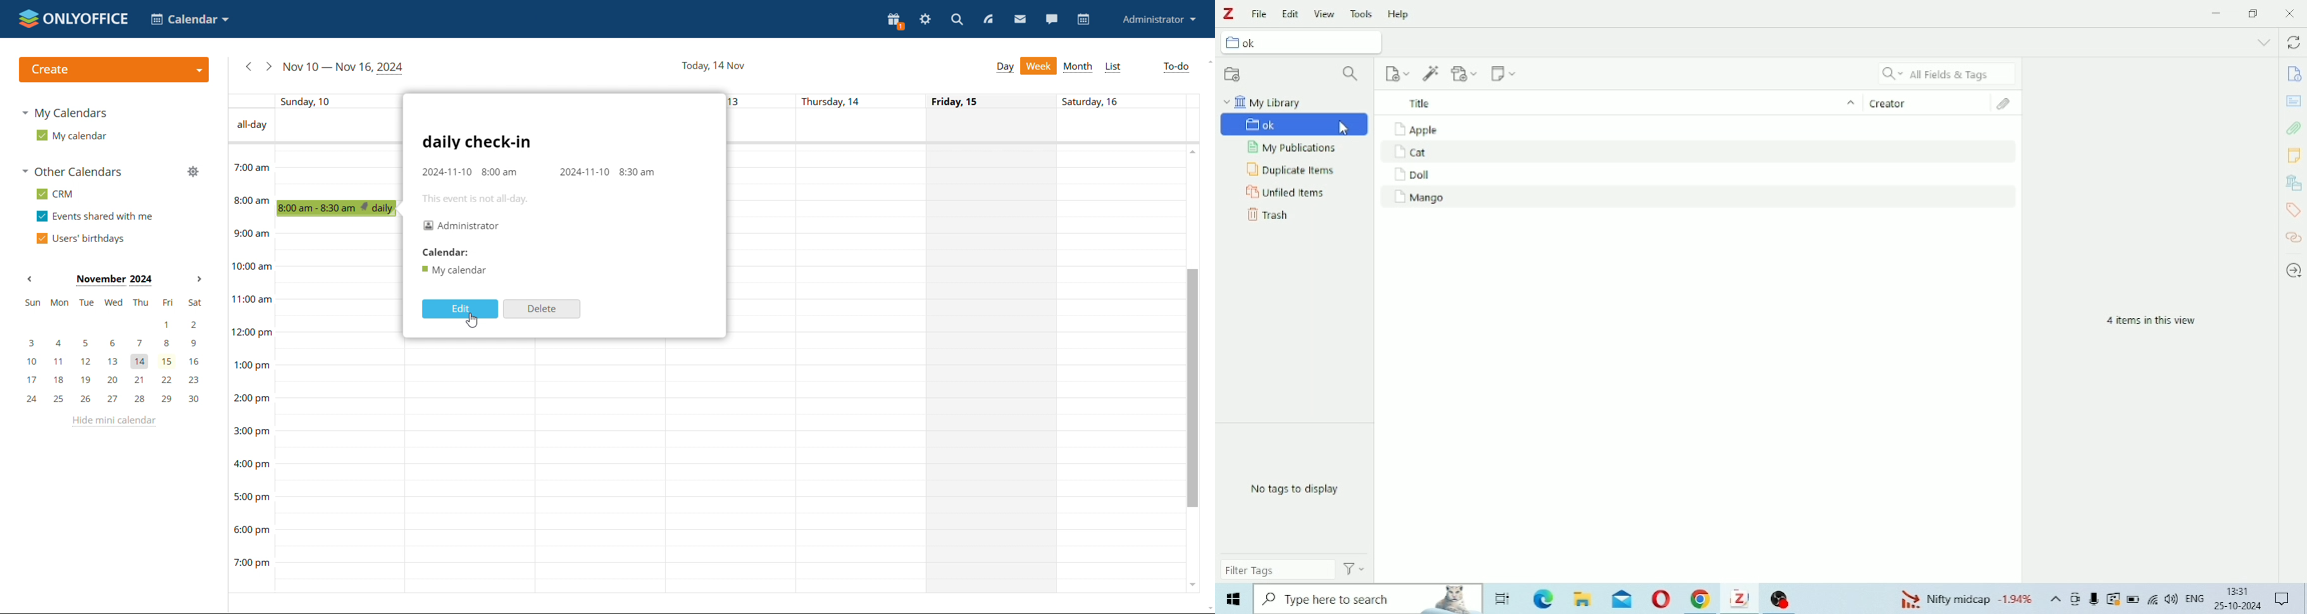 The width and height of the screenshot is (2324, 616). Describe the element at coordinates (987, 19) in the screenshot. I see `feed` at that location.